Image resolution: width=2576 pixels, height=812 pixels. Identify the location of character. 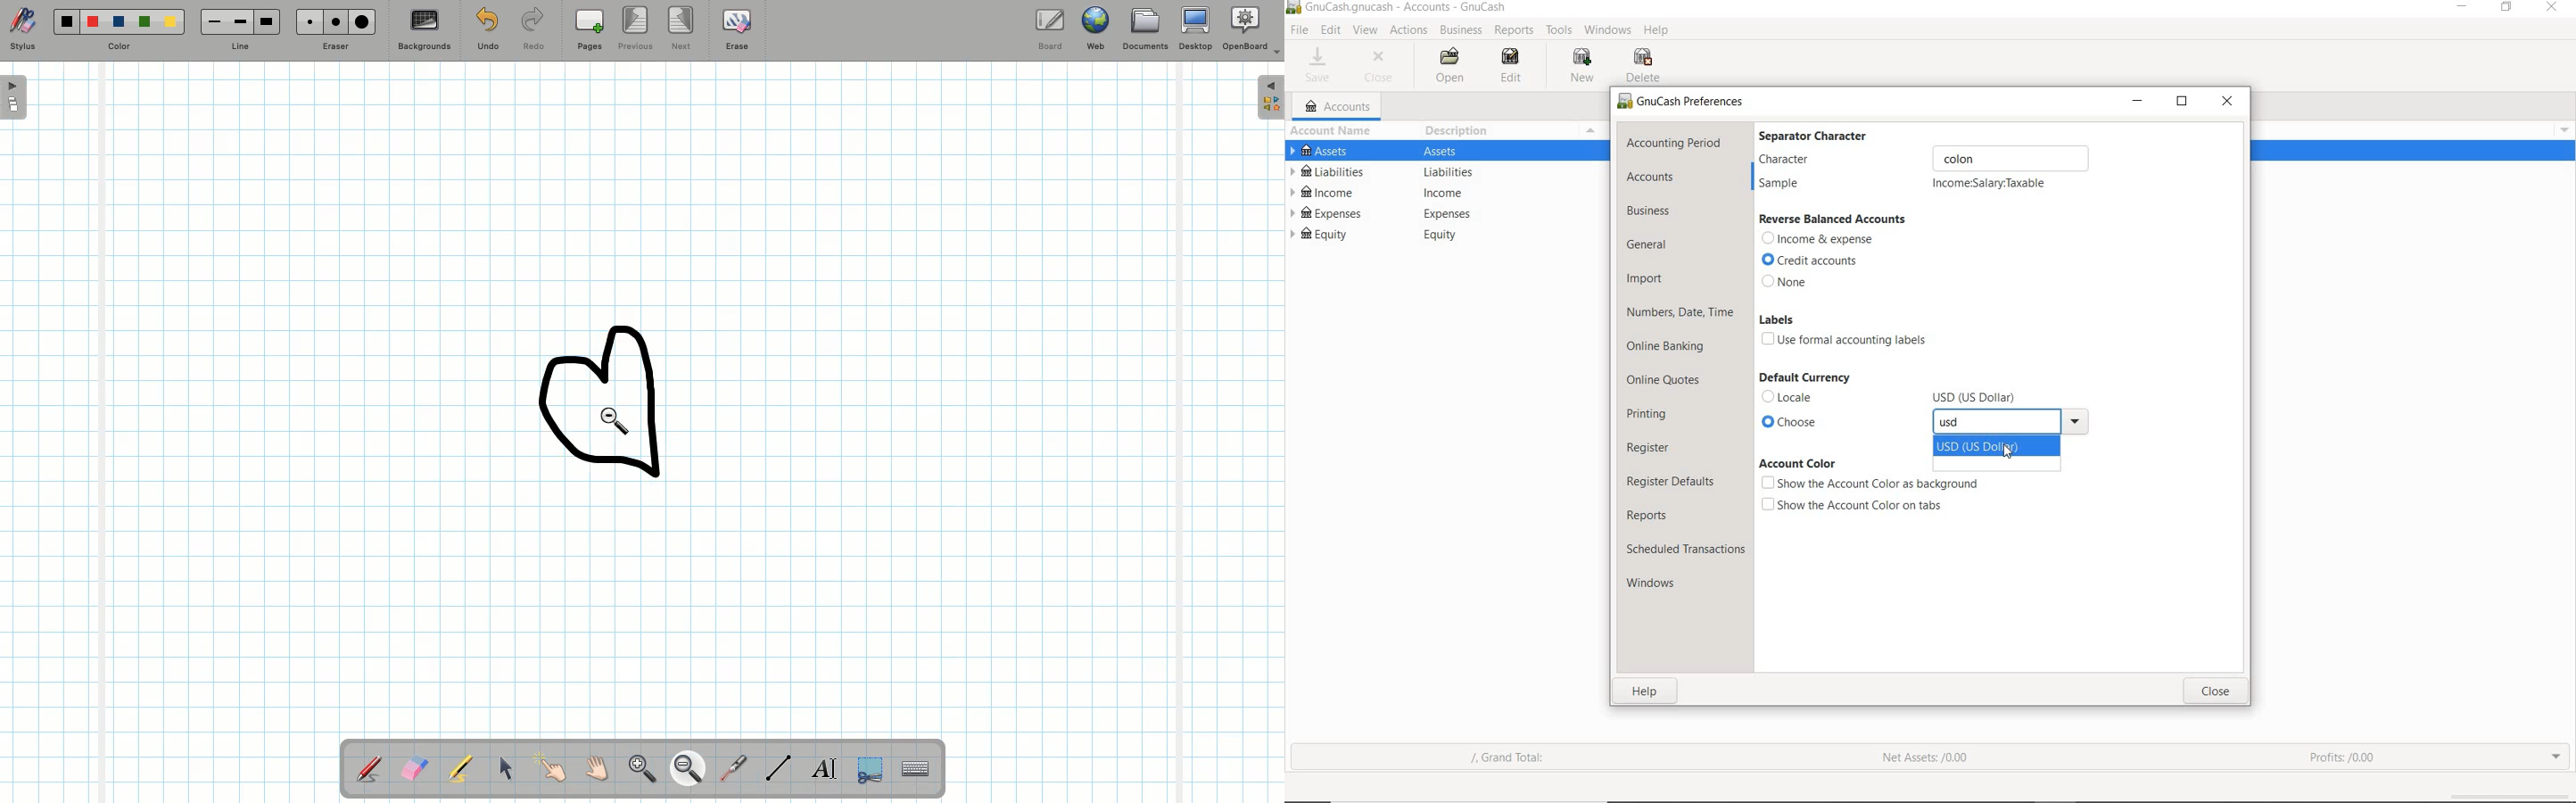
(1923, 159).